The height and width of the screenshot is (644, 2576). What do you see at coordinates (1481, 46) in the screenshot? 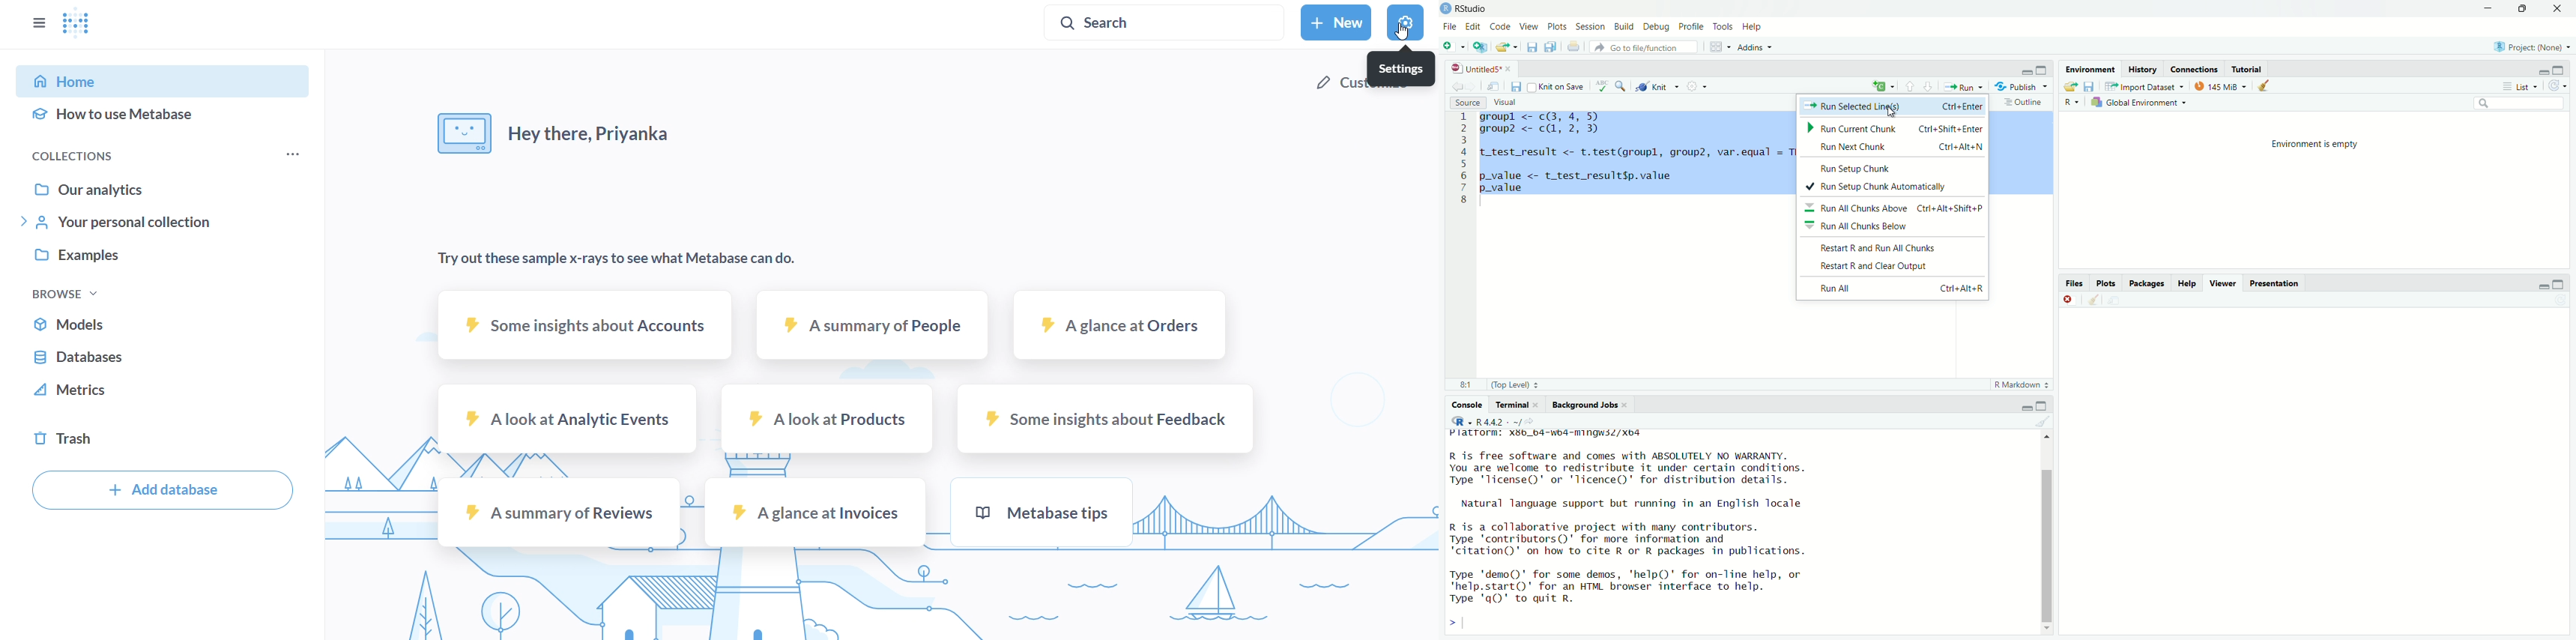
I see `NEW PROJECT` at bounding box center [1481, 46].